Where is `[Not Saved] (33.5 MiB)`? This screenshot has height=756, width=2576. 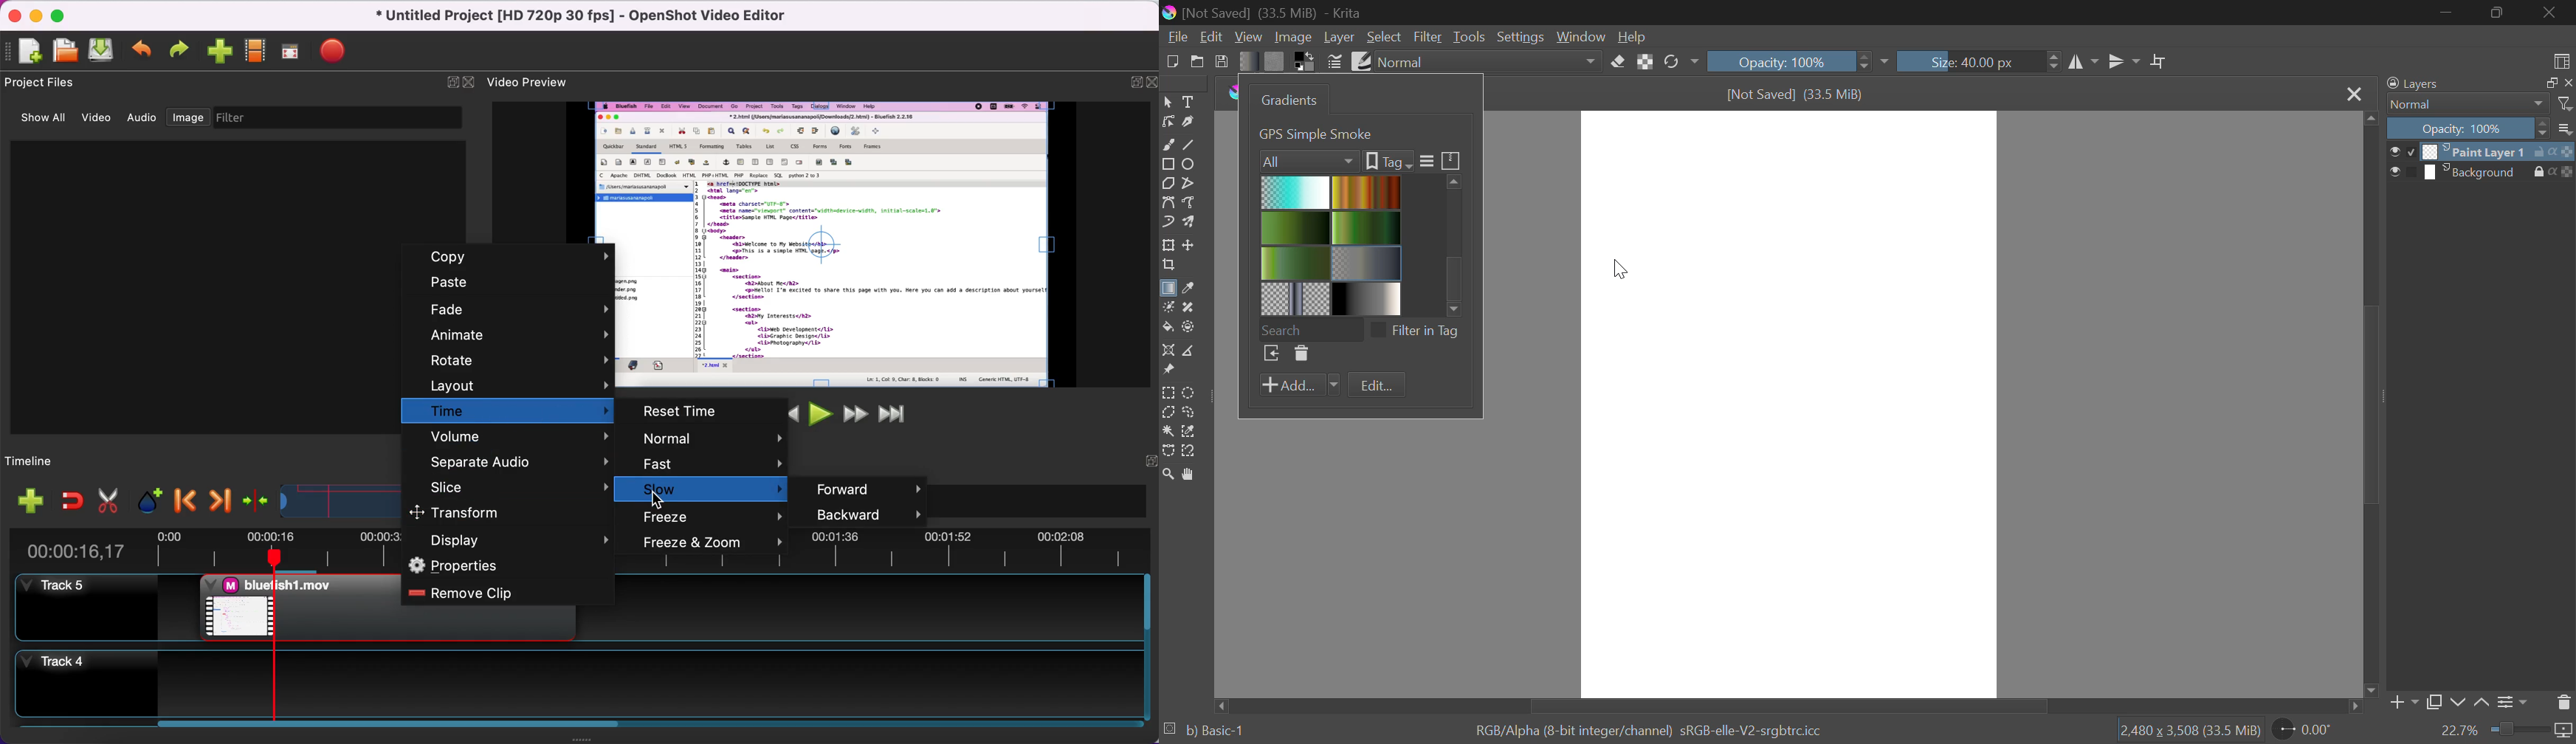 [Not Saved] (33.5 MiB) is located at coordinates (1796, 94).